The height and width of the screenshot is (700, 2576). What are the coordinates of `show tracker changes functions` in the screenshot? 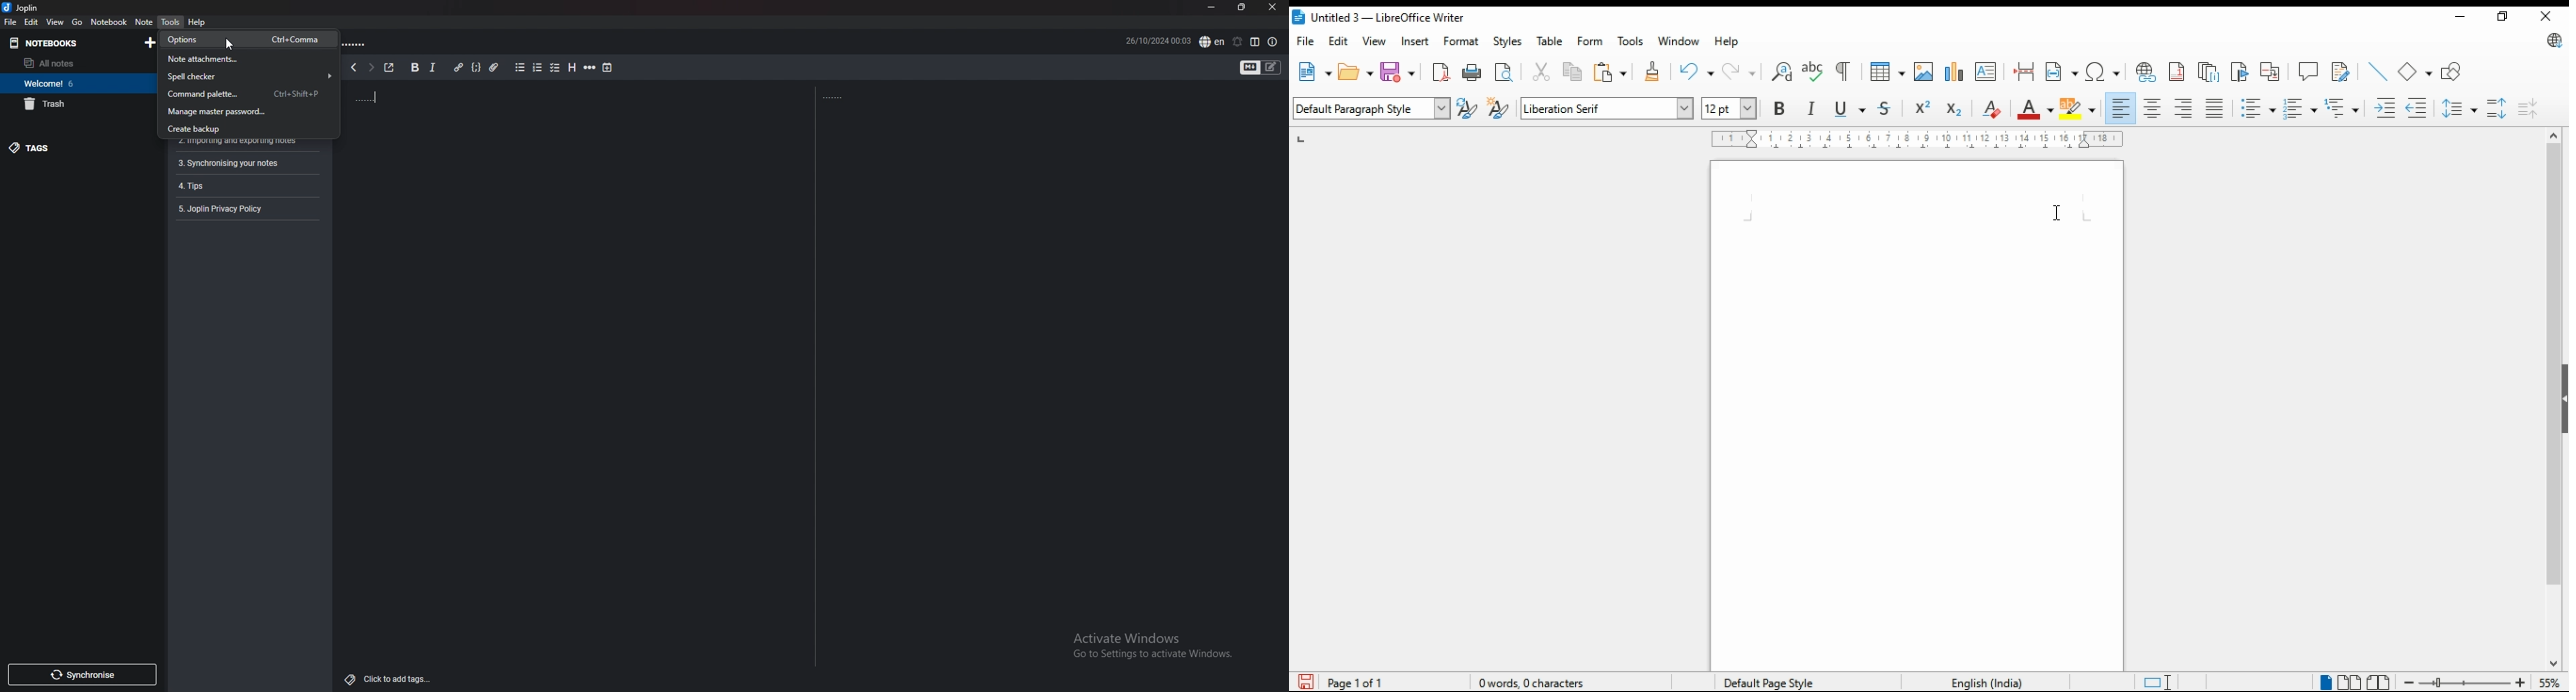 It's located at (2343, 70).